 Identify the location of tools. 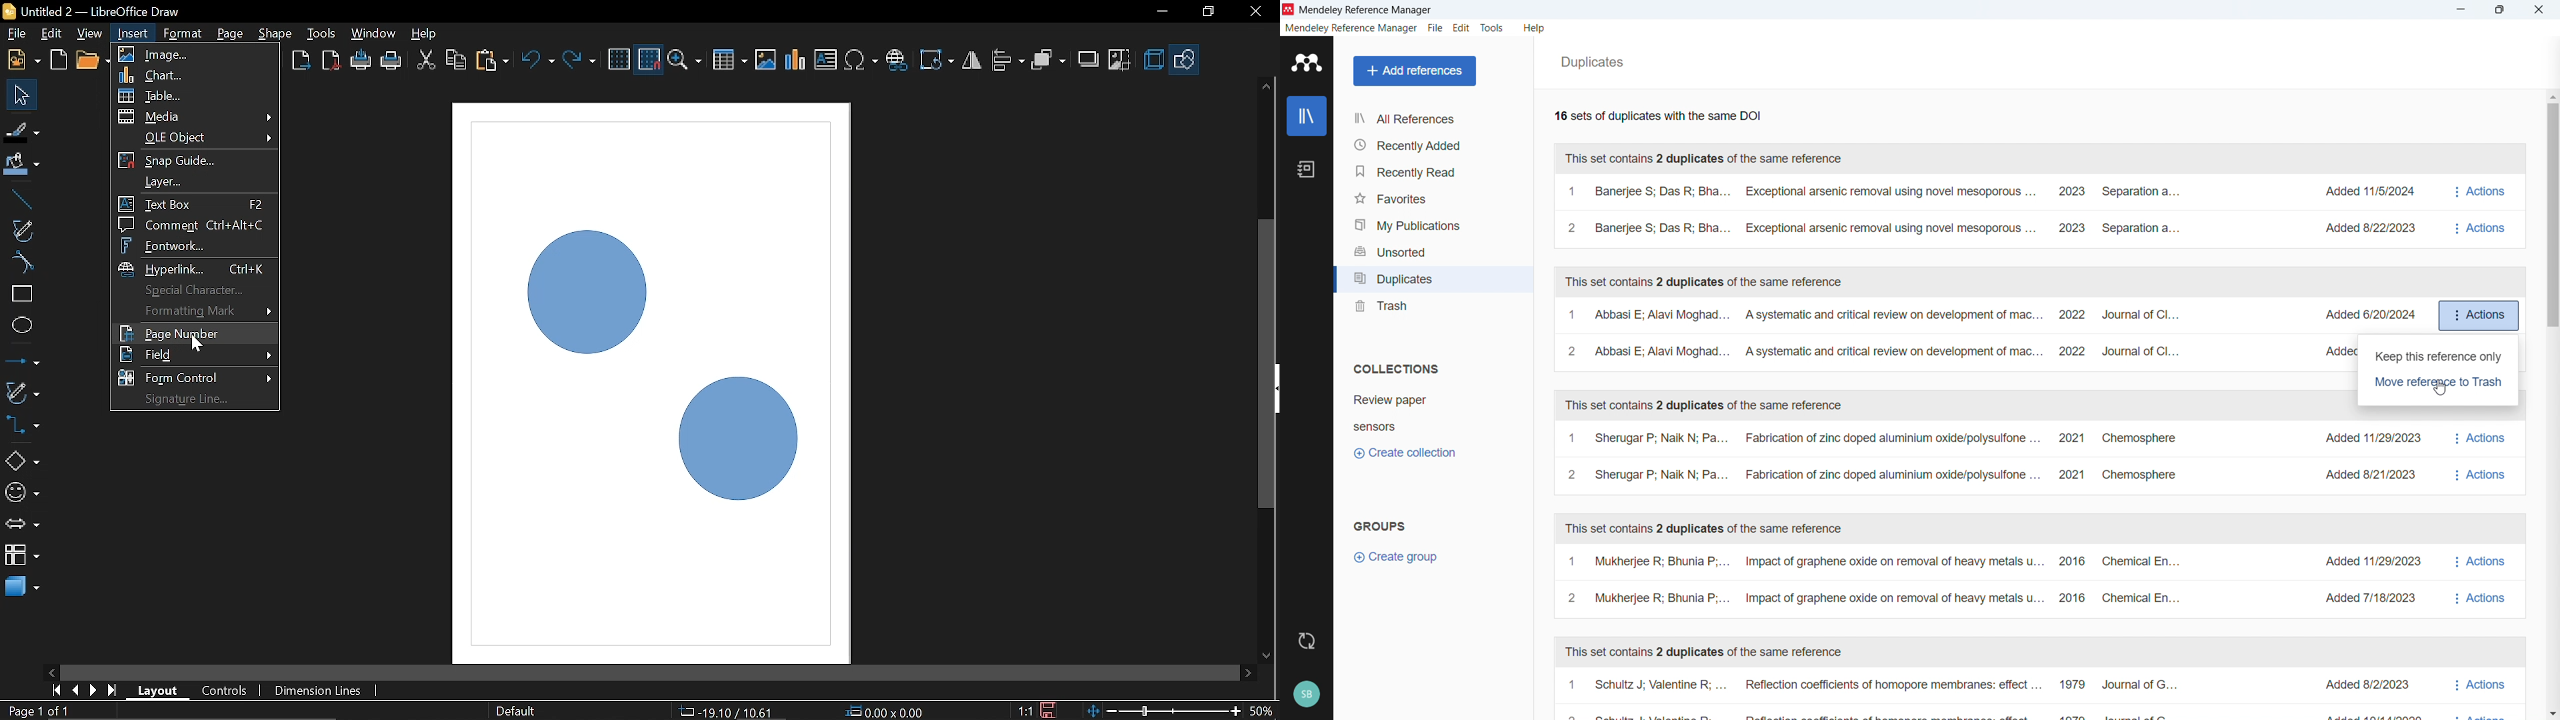
(1492, 28).